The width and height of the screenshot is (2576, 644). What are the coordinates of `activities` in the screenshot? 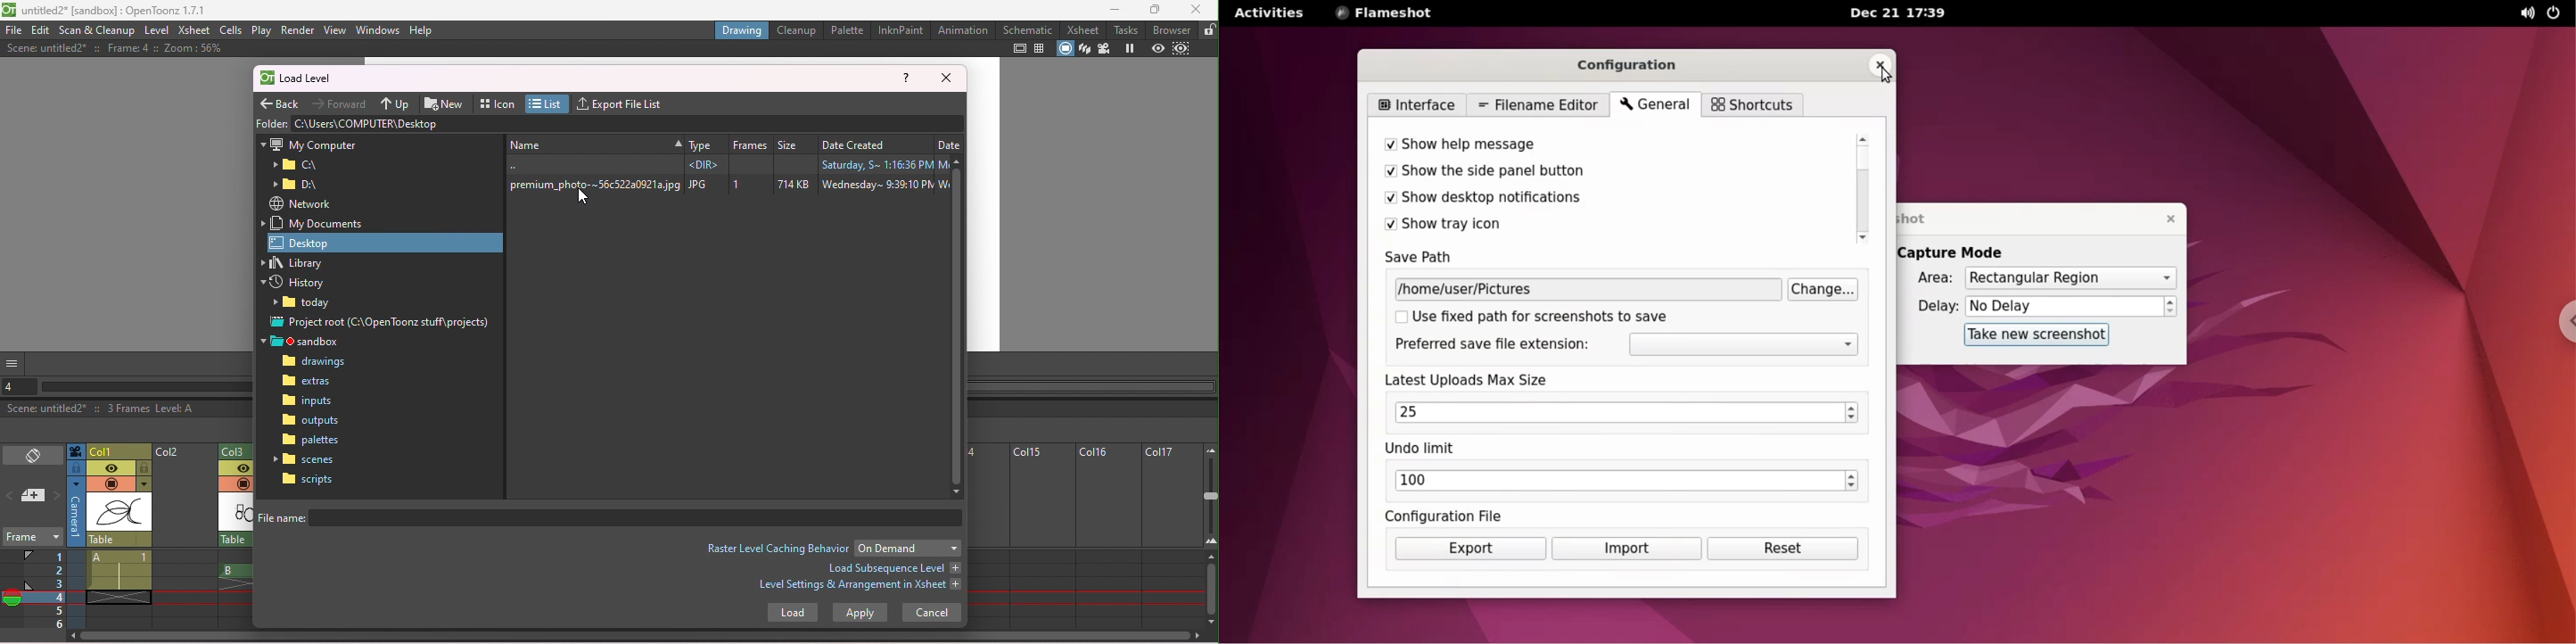 It's located at (1270, 12).